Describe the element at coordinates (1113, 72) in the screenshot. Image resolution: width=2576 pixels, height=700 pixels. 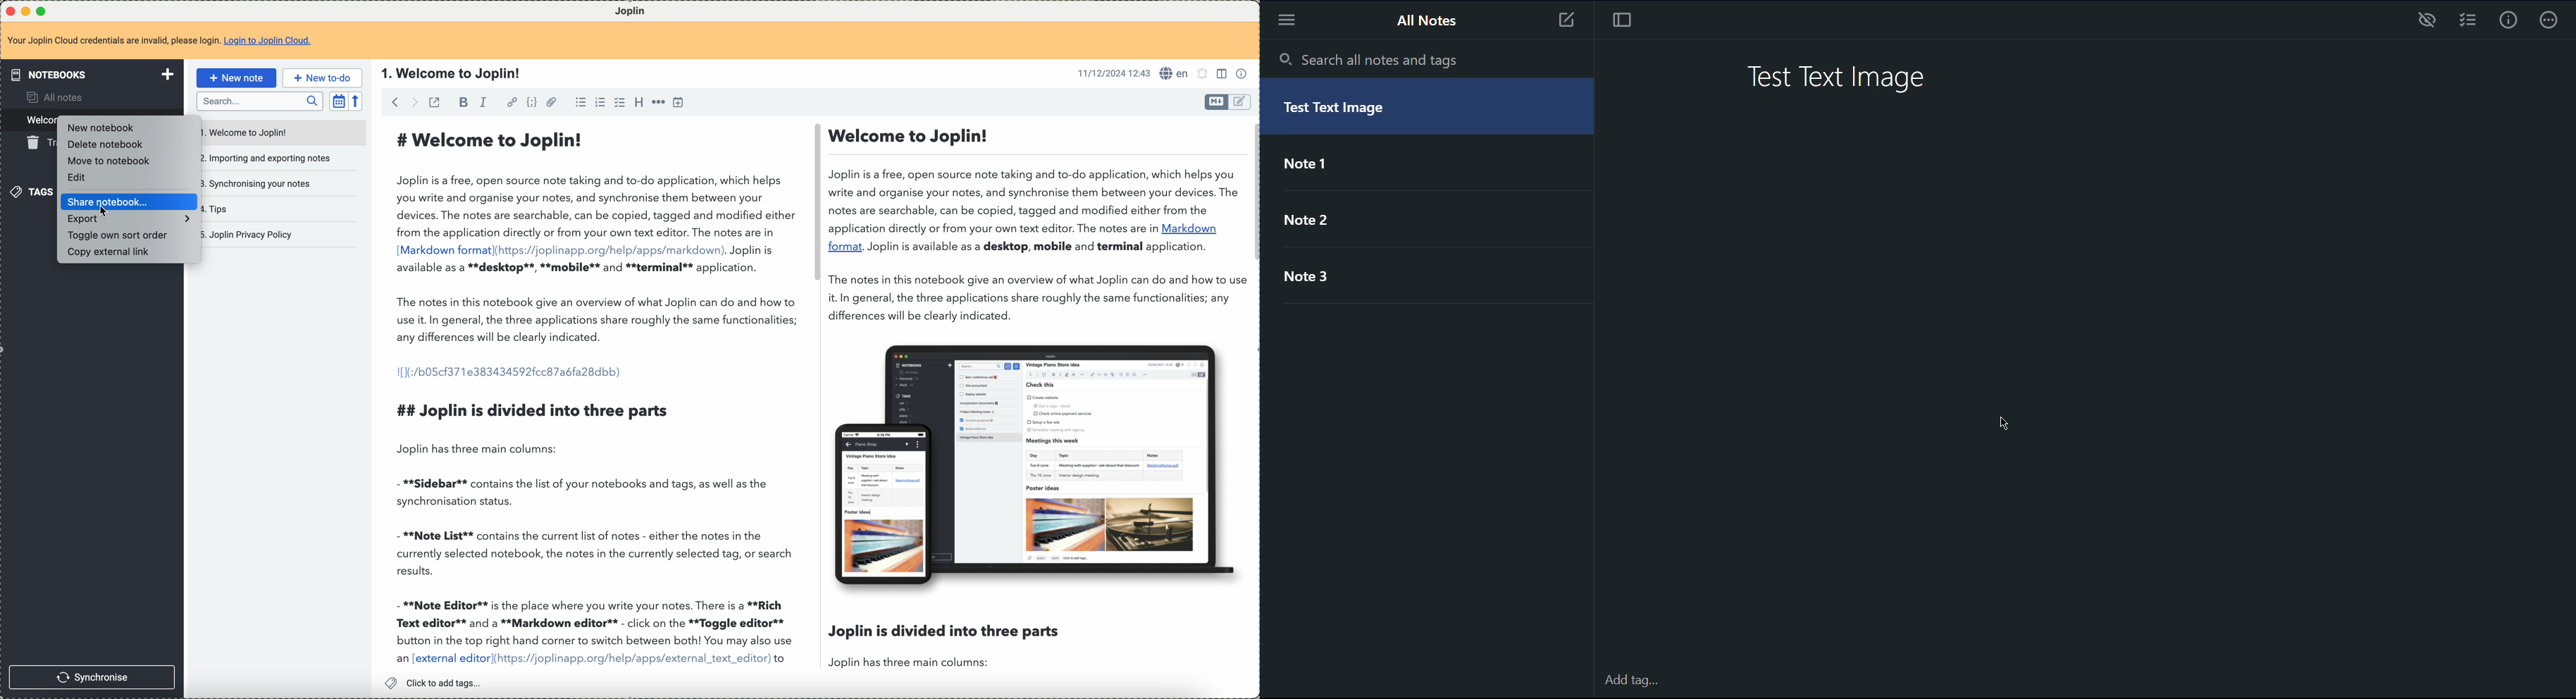
I see `11/12/2024 12:43` at that location.